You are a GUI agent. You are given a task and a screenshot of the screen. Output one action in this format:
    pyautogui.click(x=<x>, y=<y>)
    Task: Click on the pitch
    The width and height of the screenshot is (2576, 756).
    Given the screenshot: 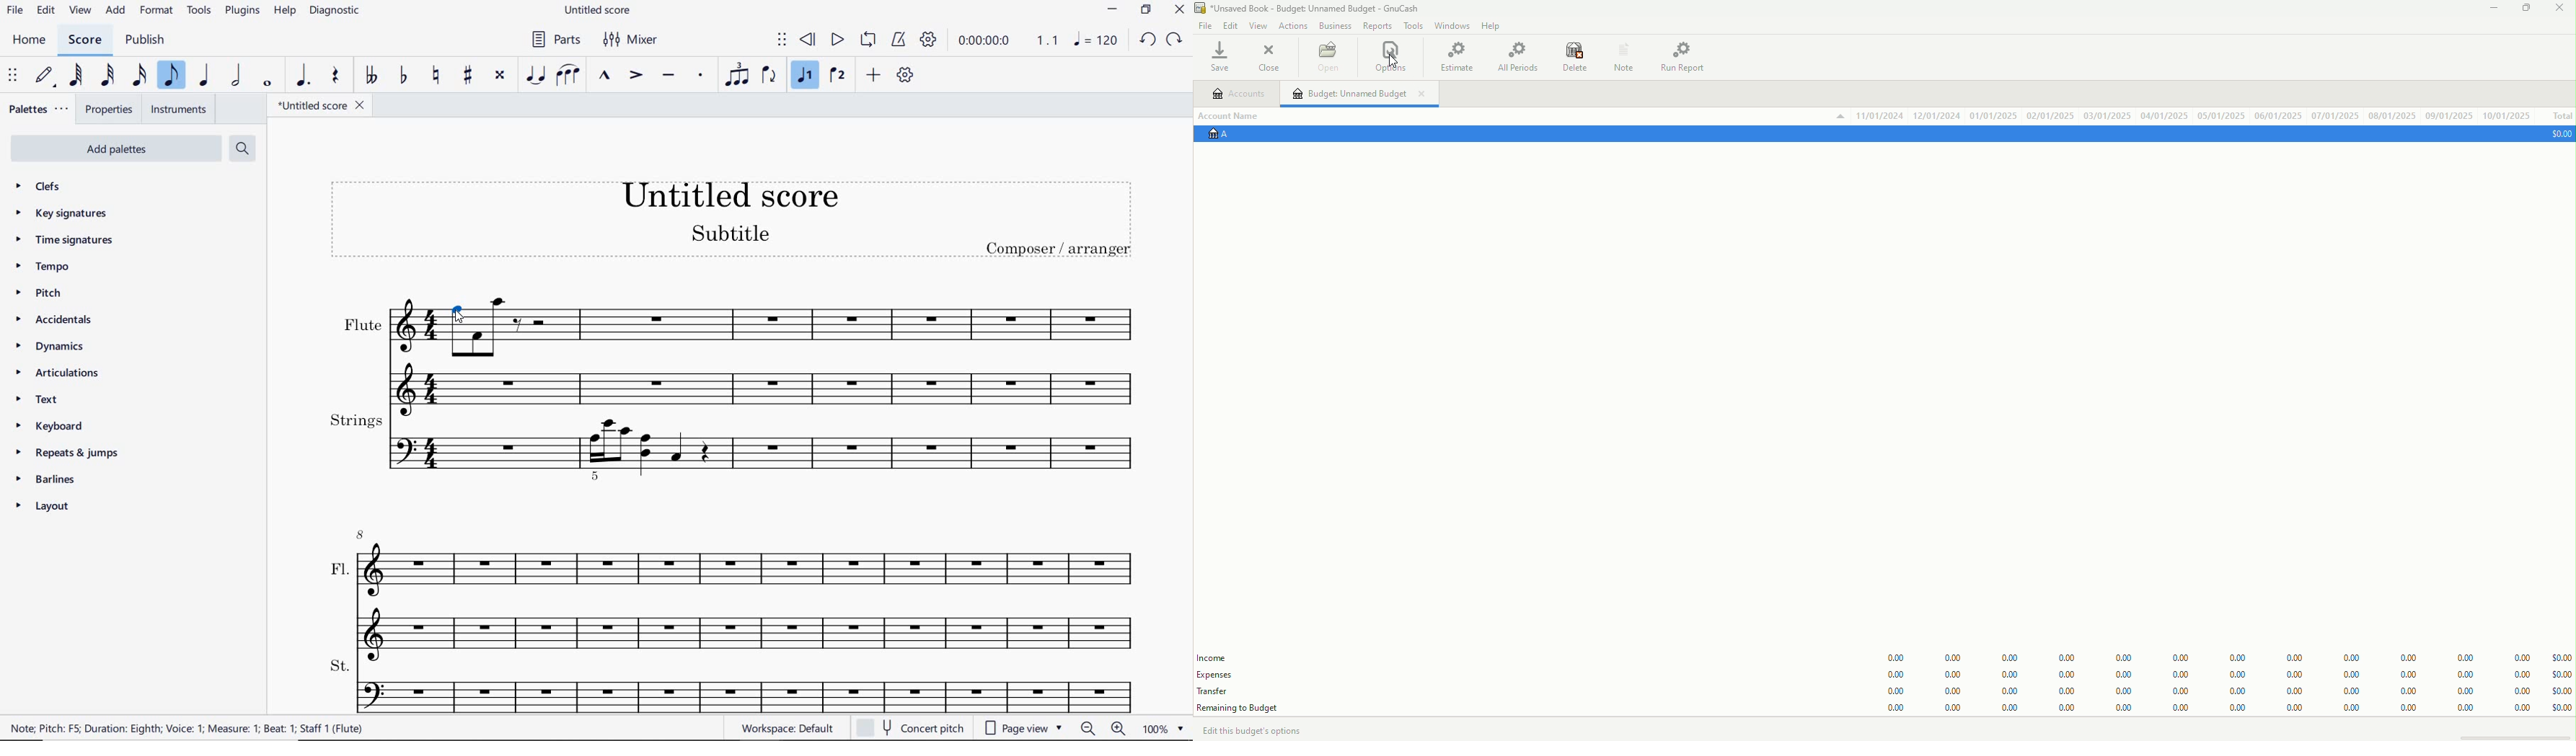 What is the action you would take?
    pyautogui.click(x=41, y=295)
    